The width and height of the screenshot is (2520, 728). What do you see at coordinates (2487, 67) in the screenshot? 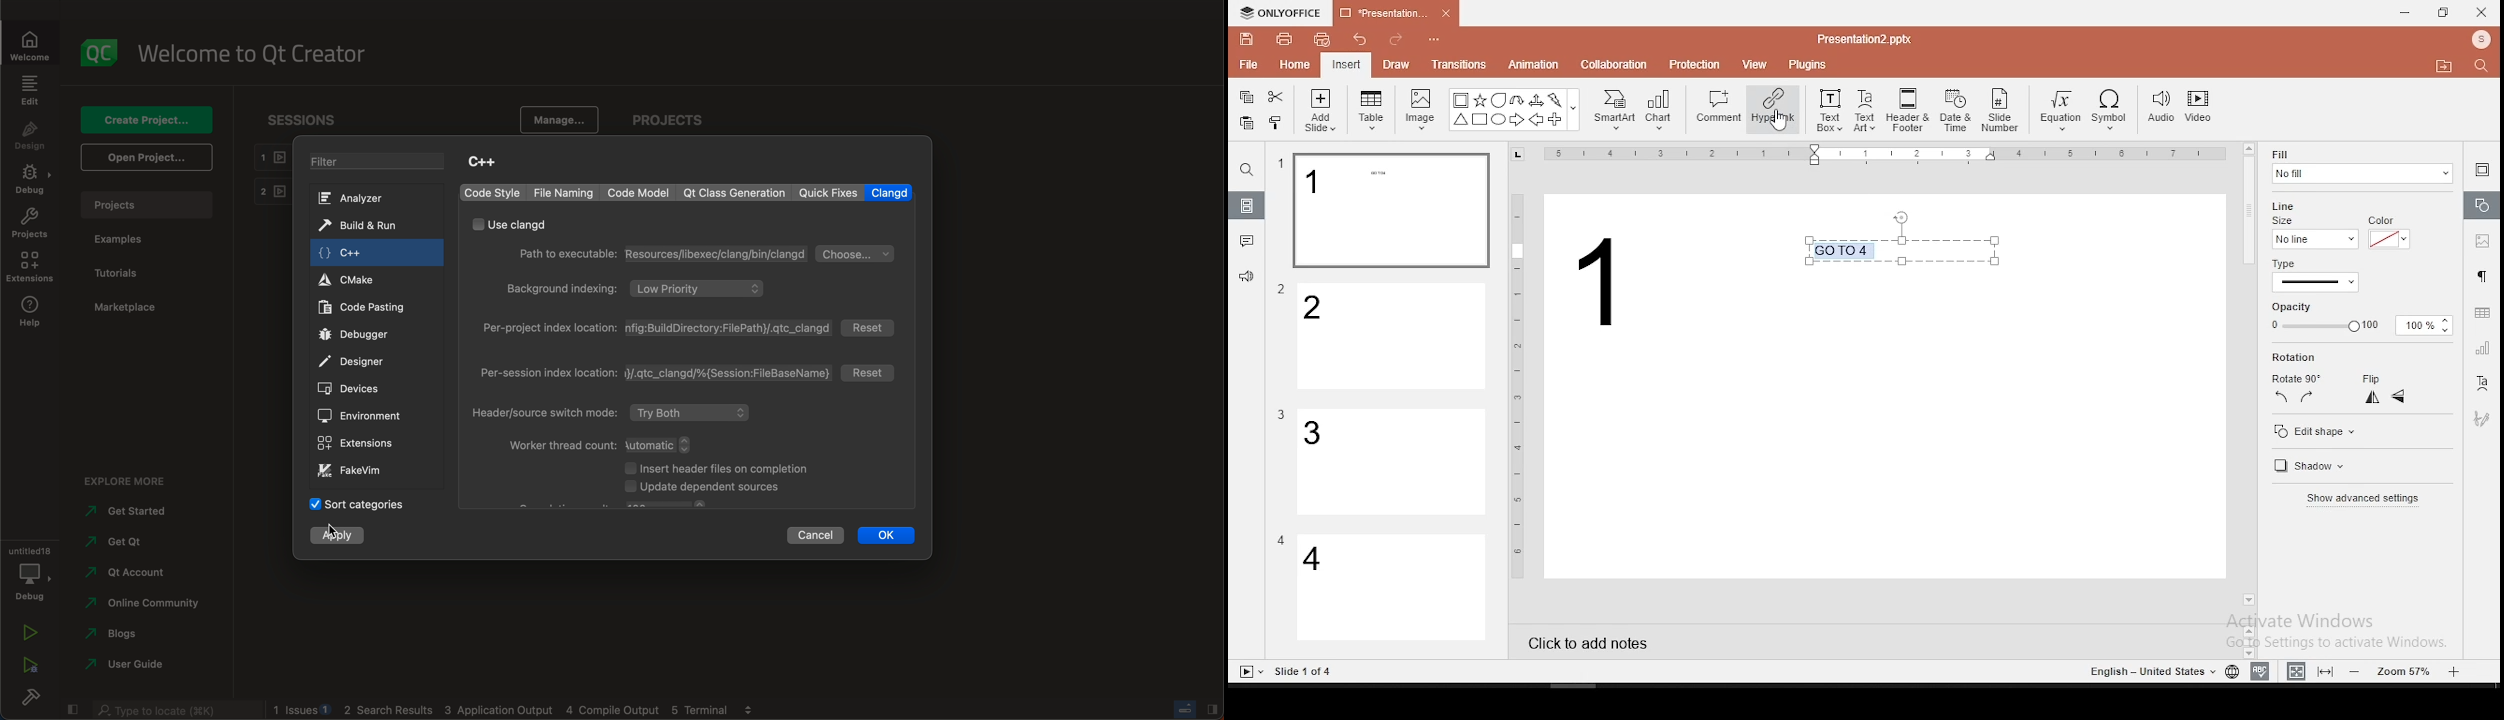
I see `Search` at bounding box center [2487, 67].